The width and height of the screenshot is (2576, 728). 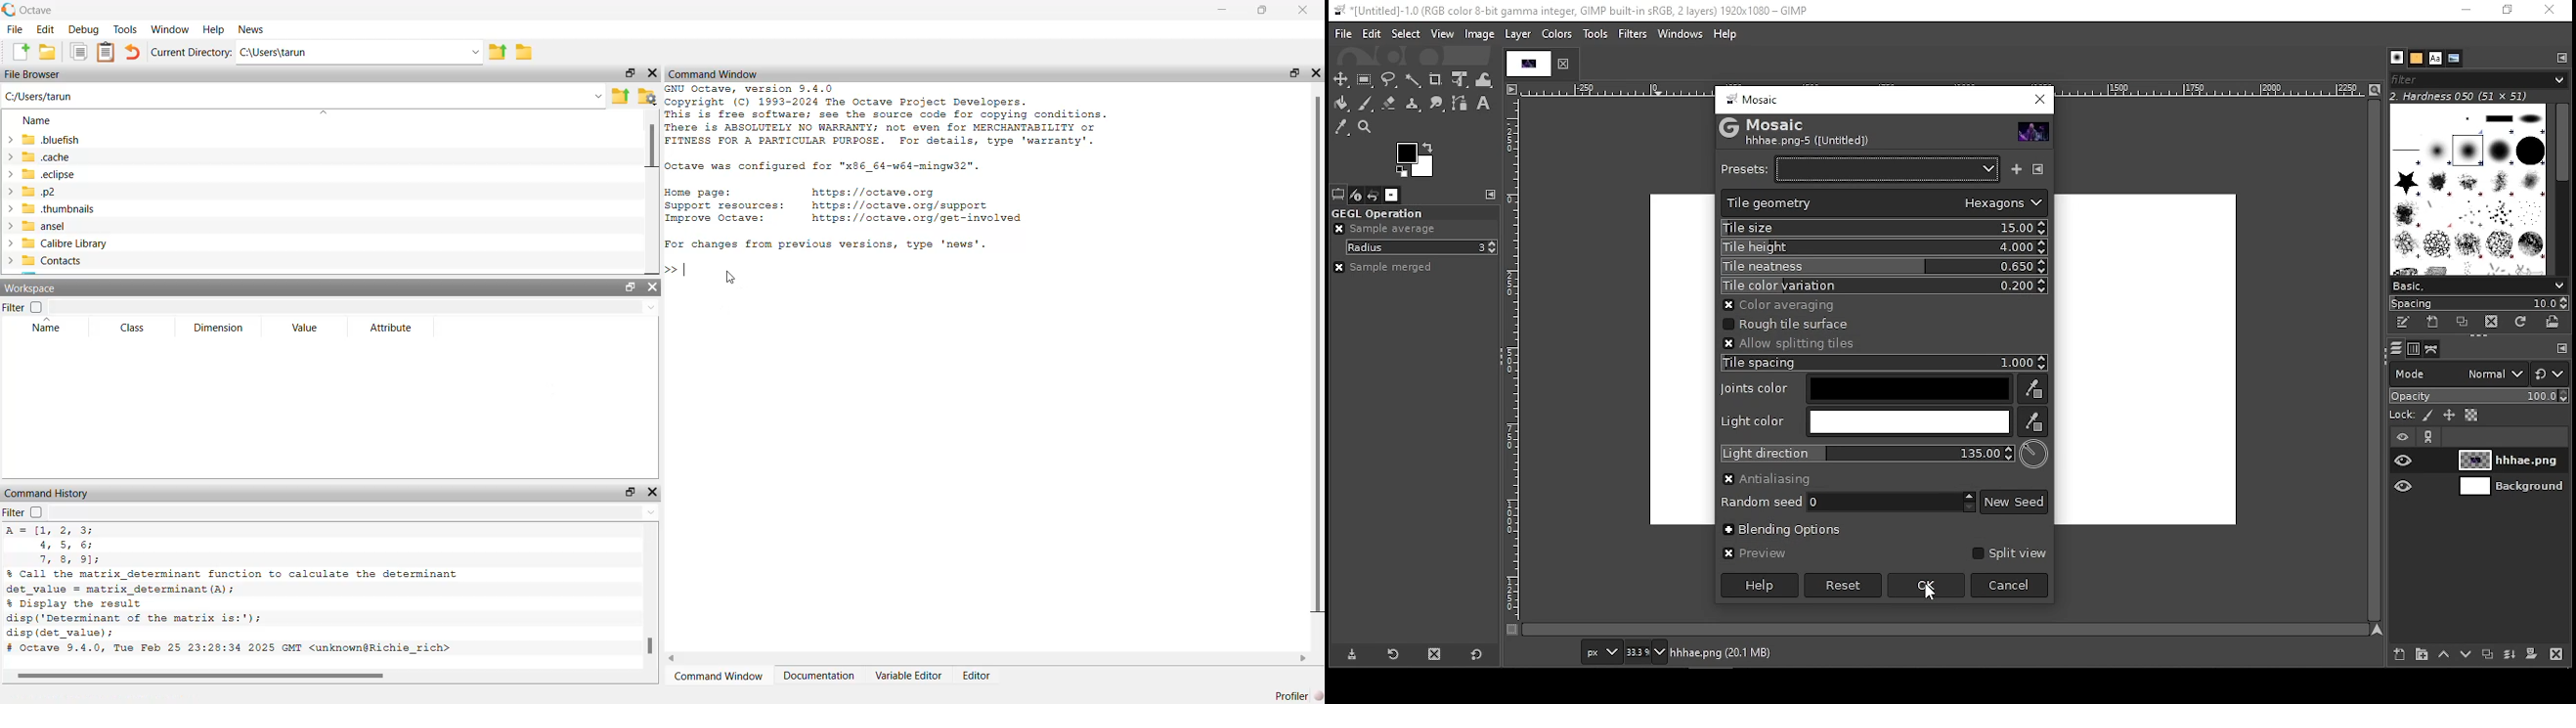 What do you see at coordinates (729, 277) in the screenshot?
I see `cursor` at bounding box center [729, 277].